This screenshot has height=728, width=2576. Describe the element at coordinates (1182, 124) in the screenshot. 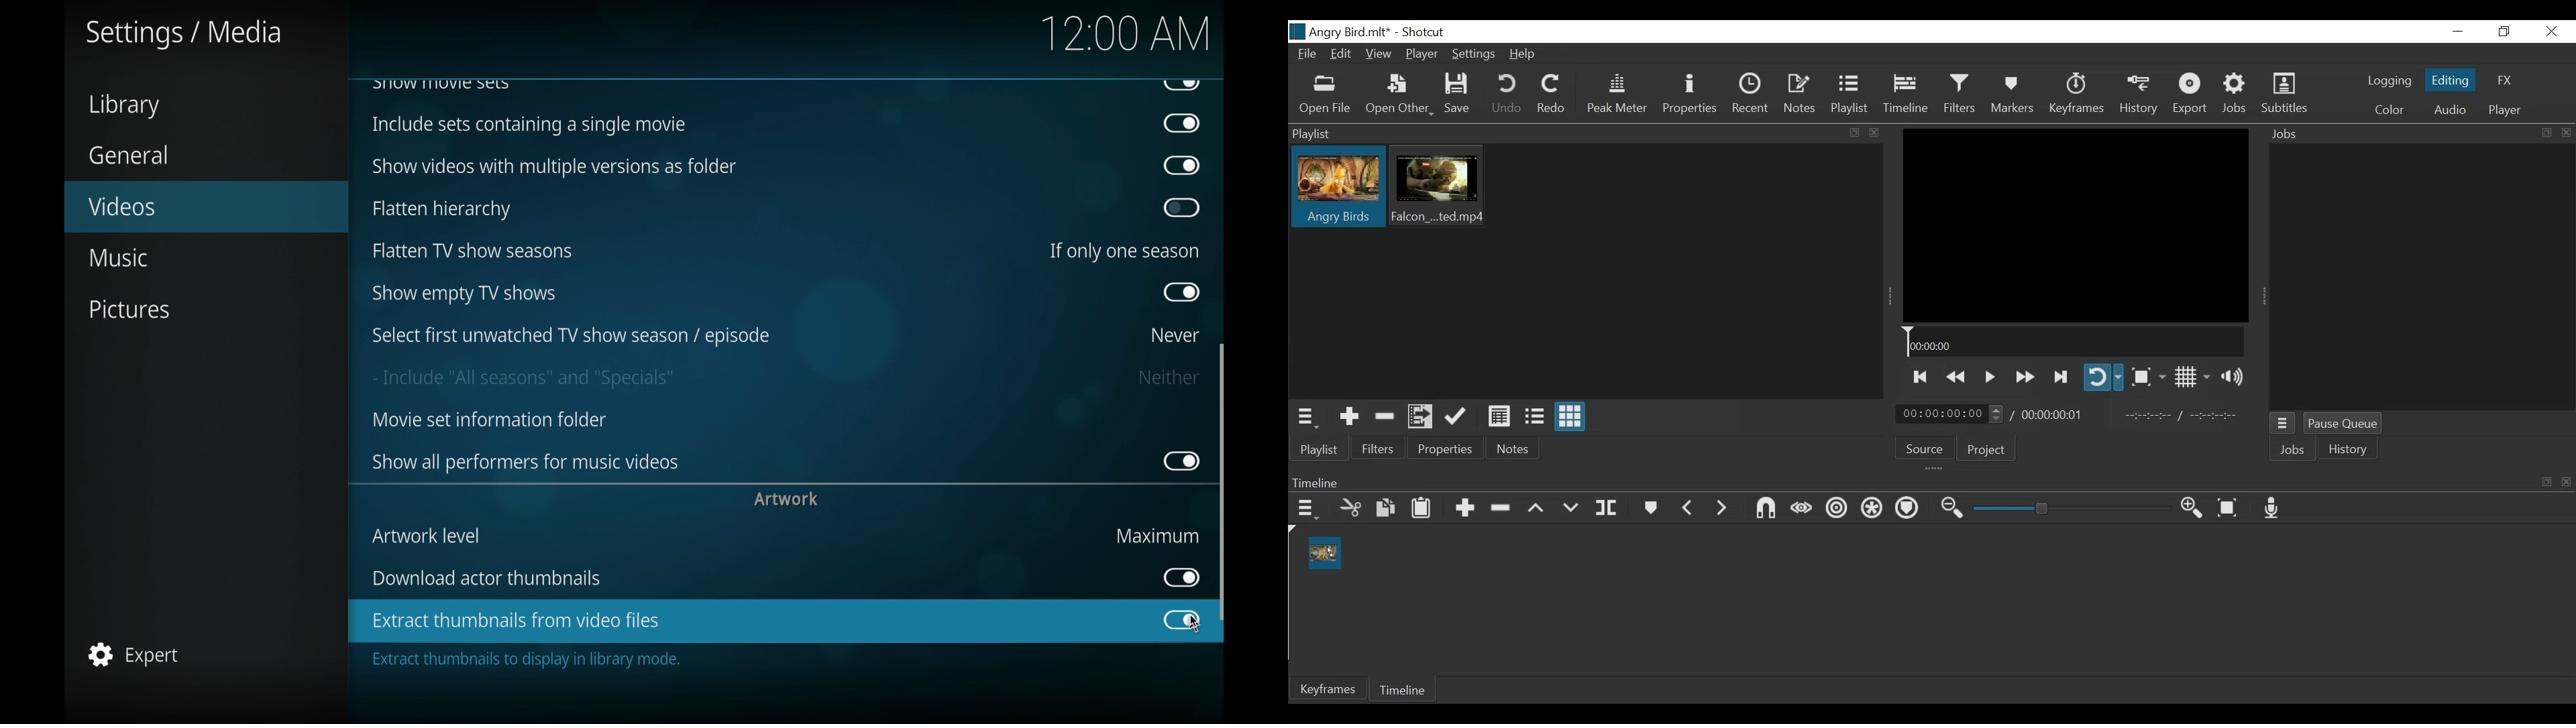

I see `toggle button` at that location.